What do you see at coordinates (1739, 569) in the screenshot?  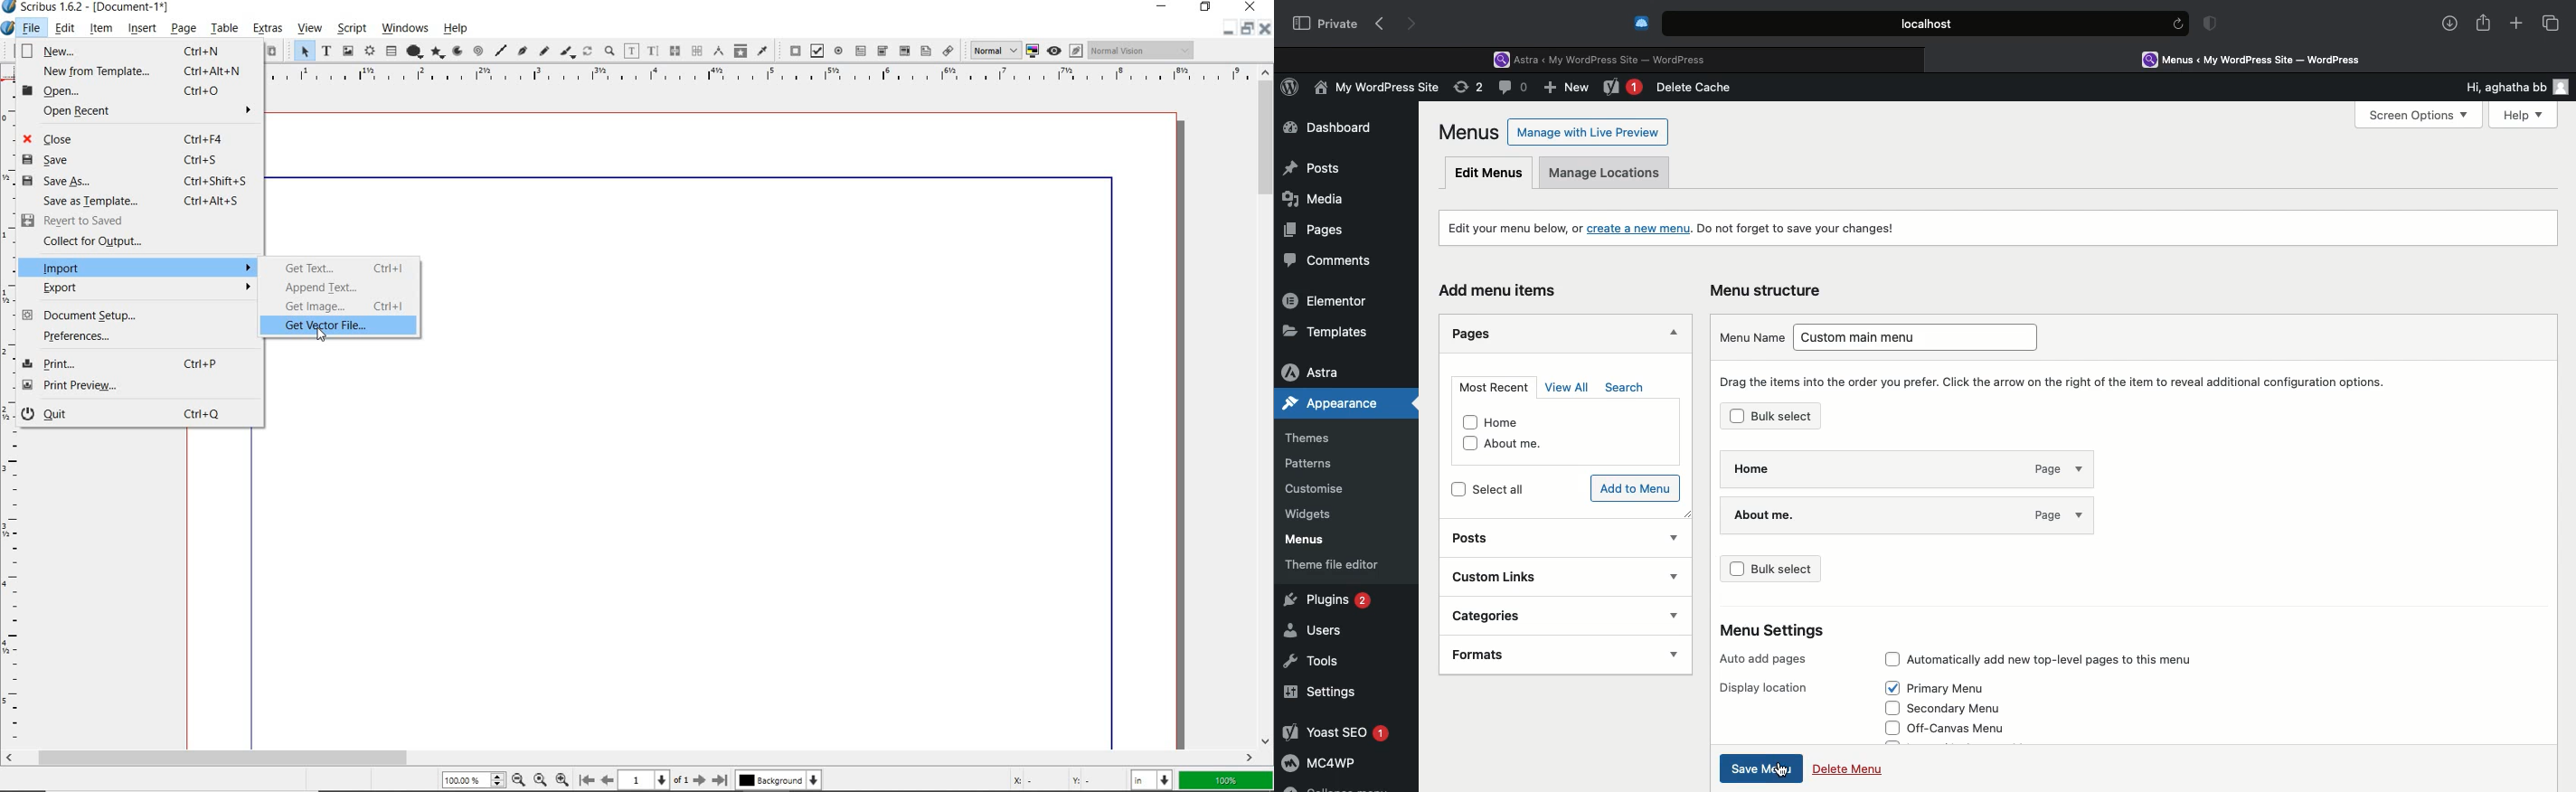 I see `Check box` at bounding box center [1739, 569].